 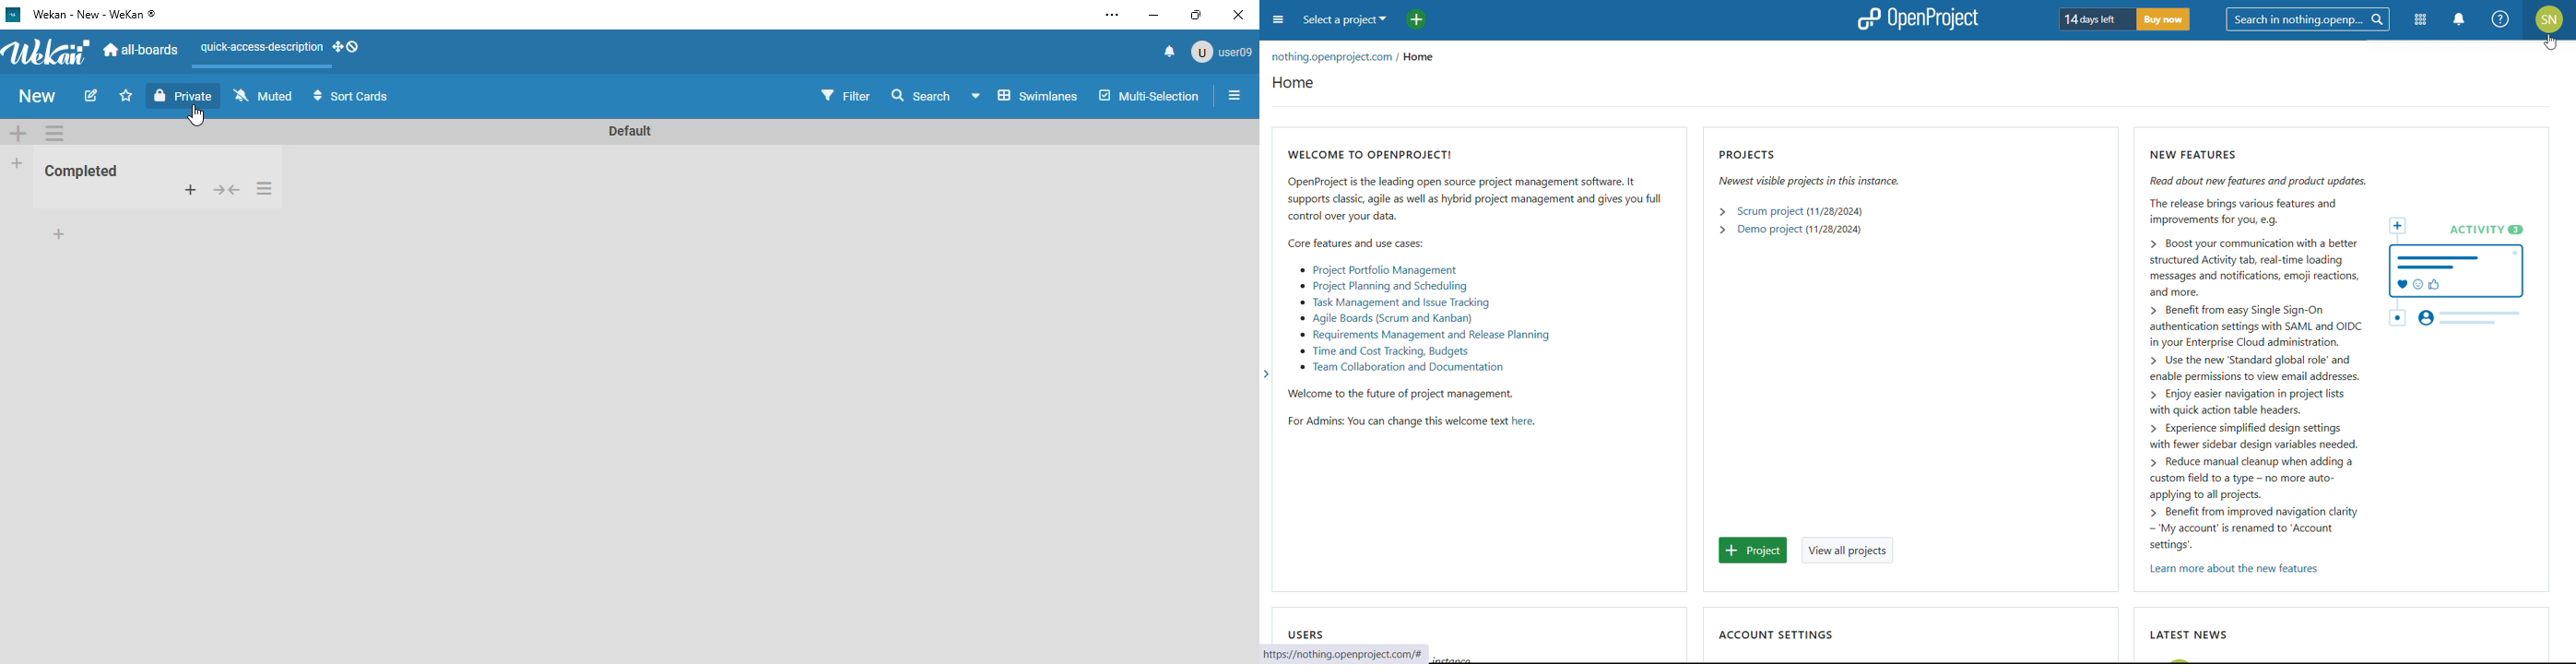 I want to click on quick-access-description, so click(x=262, y=47).